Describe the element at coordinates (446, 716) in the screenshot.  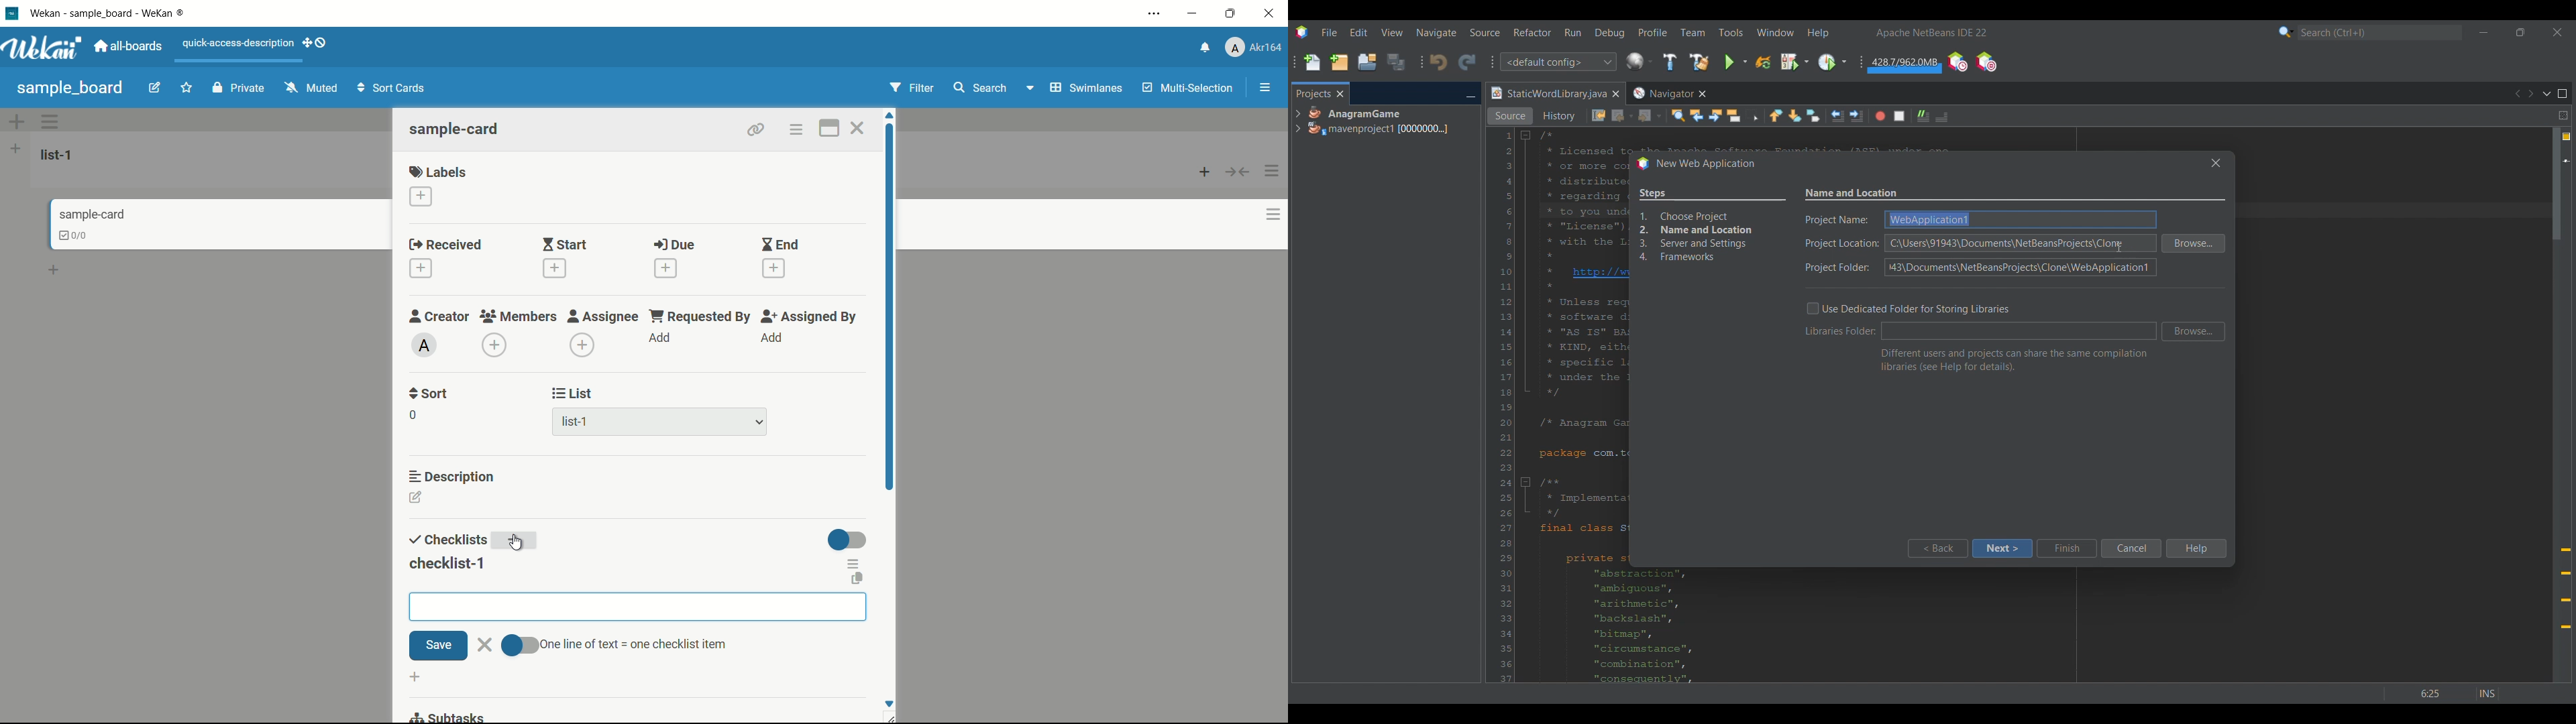
I see `subtasks` at that location.